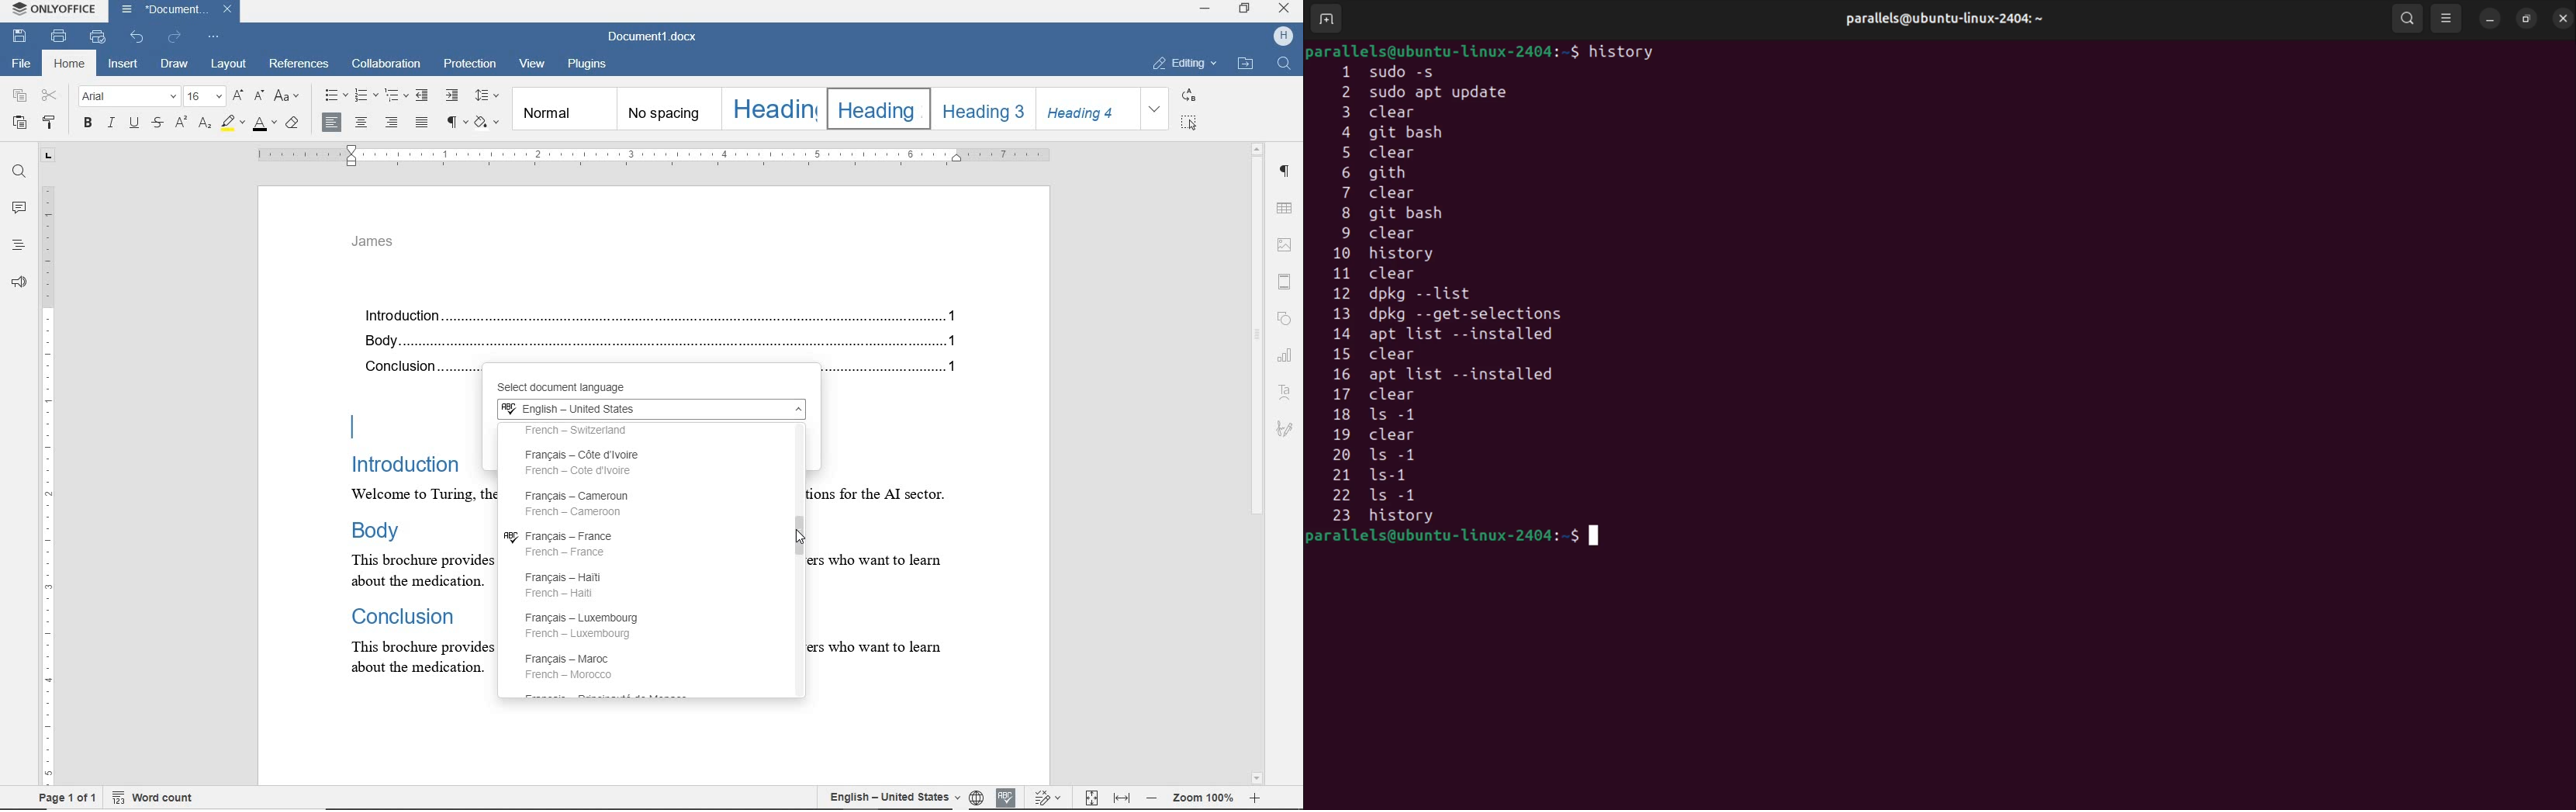 The image size is (2576, 812). Describe the element at coordinates (563, 108) in the screenshot. I see `normal` at that location.